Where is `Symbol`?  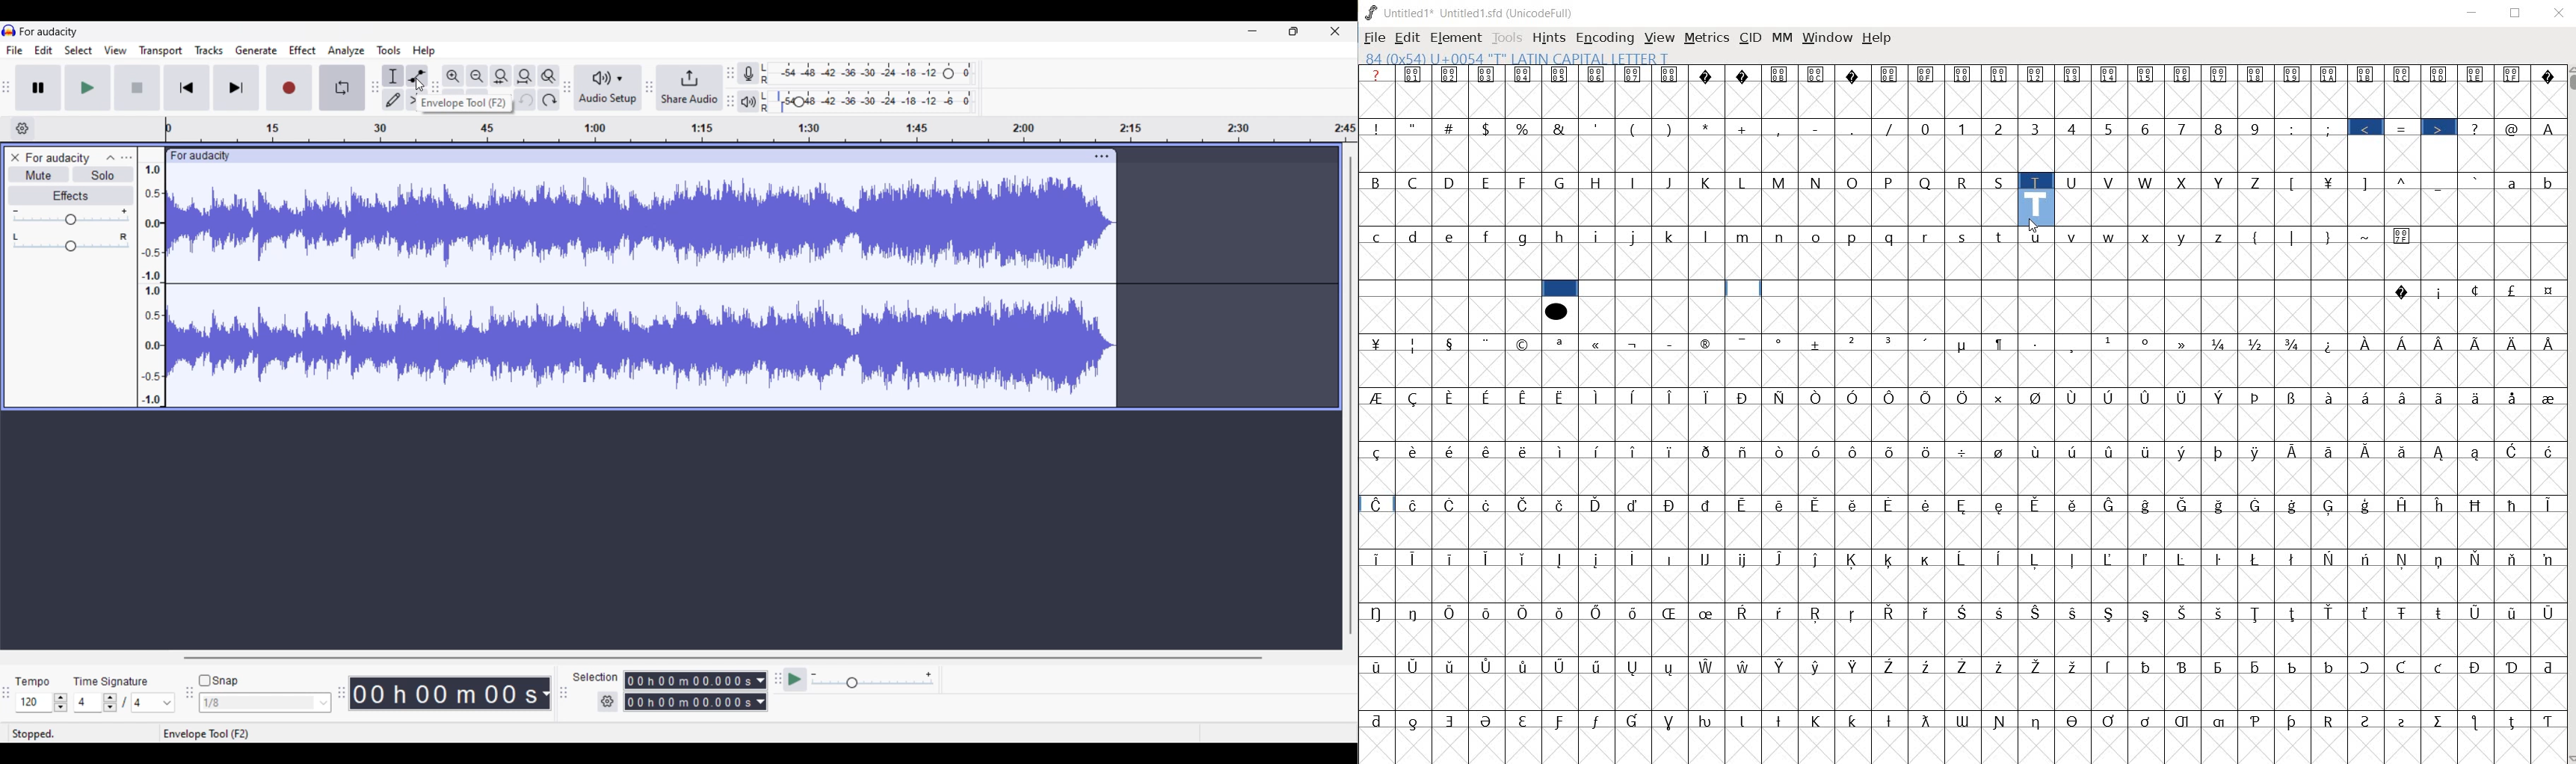
Symbol is located at coordinates (1595, 721).